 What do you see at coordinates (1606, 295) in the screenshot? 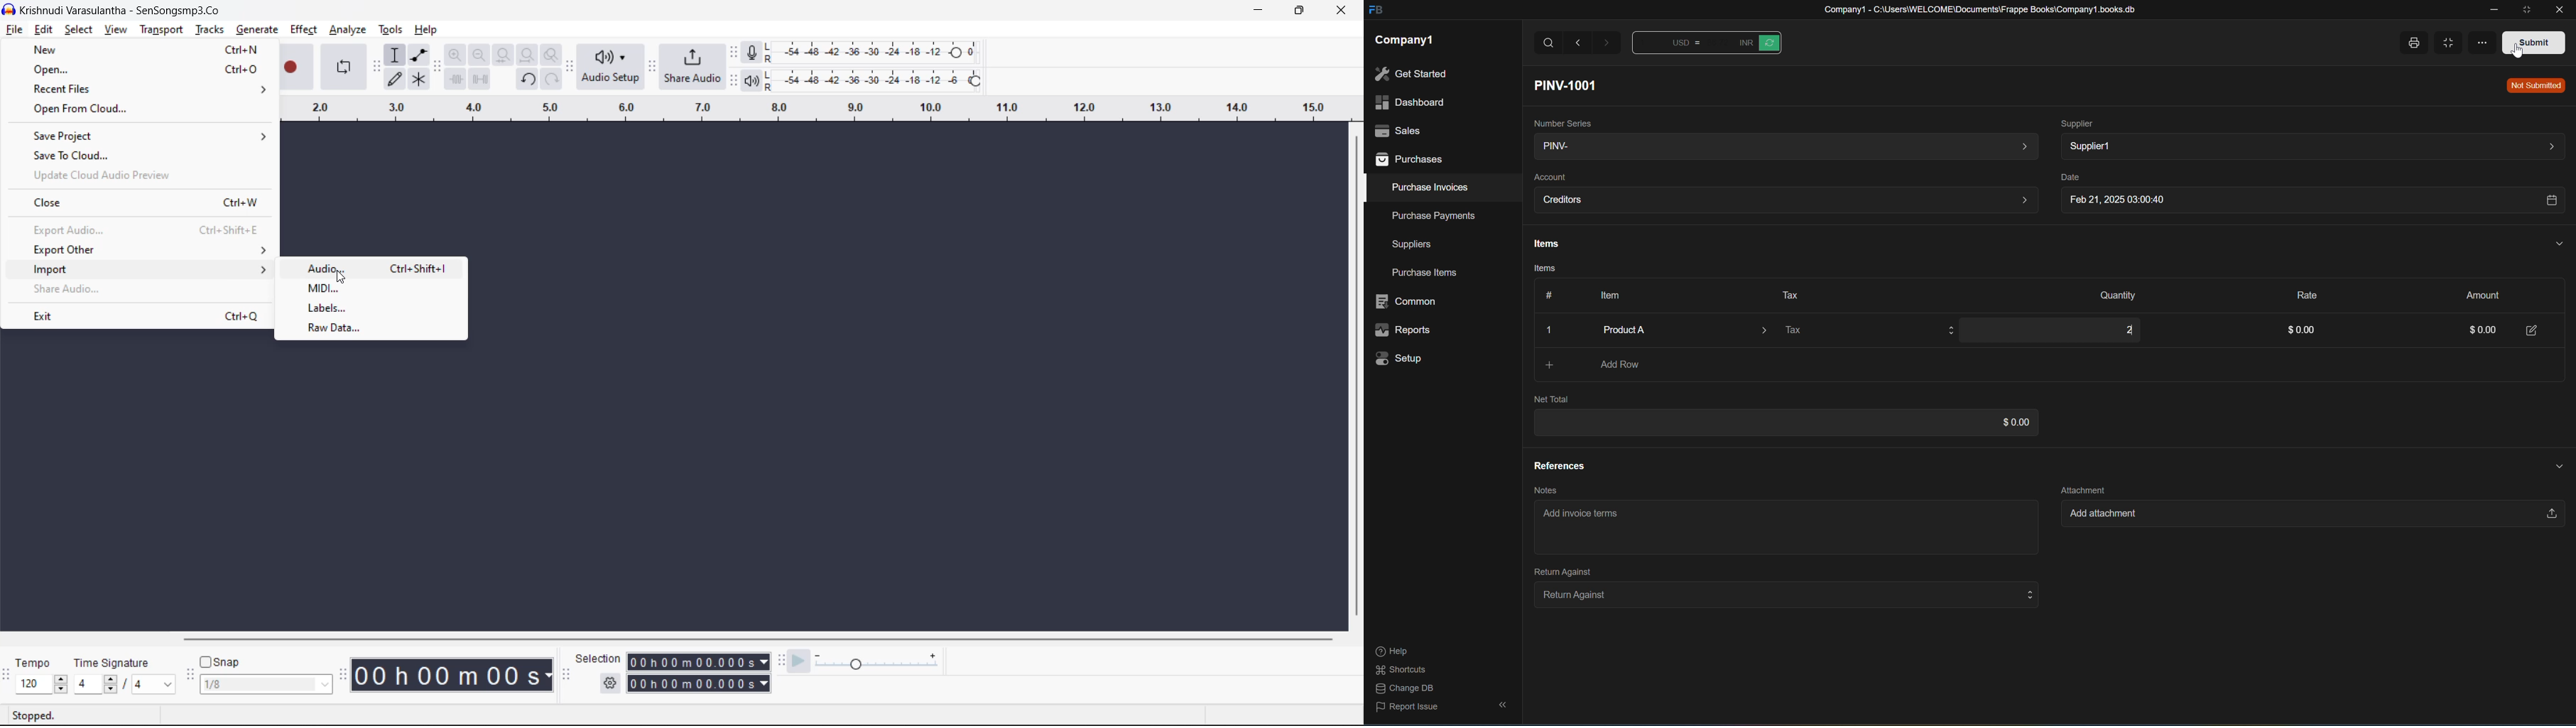
I see `Item` at bounding box center [1606, 295].